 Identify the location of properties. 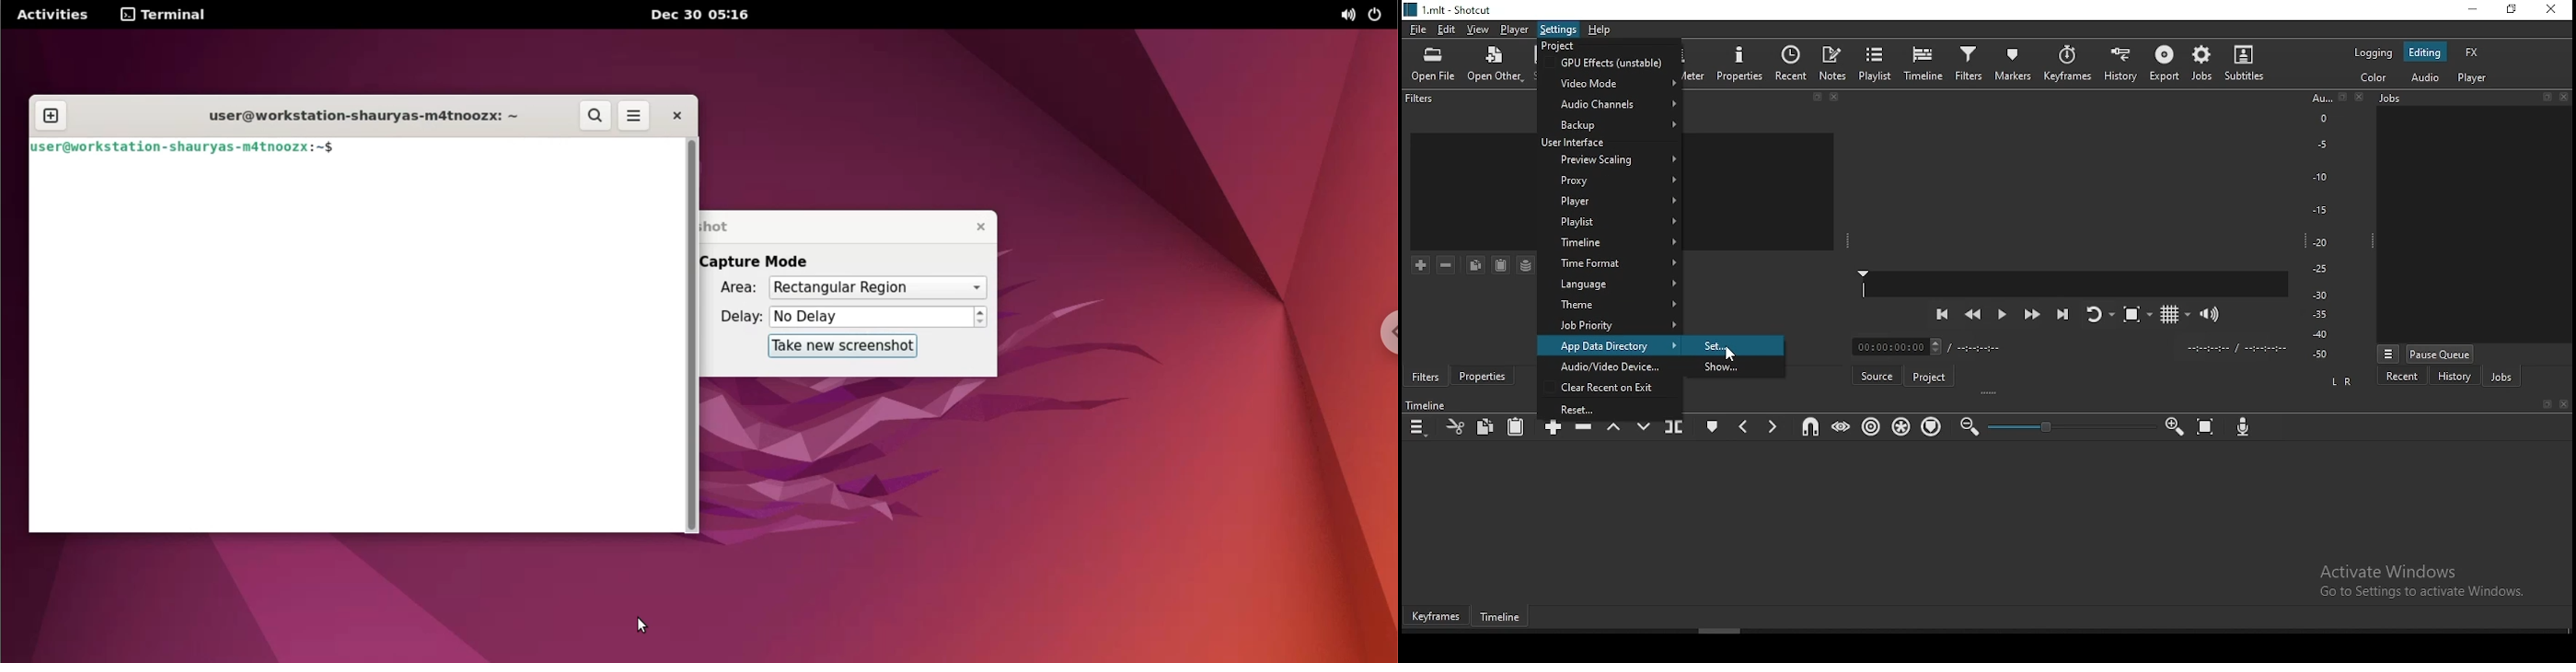
(1481, 378).